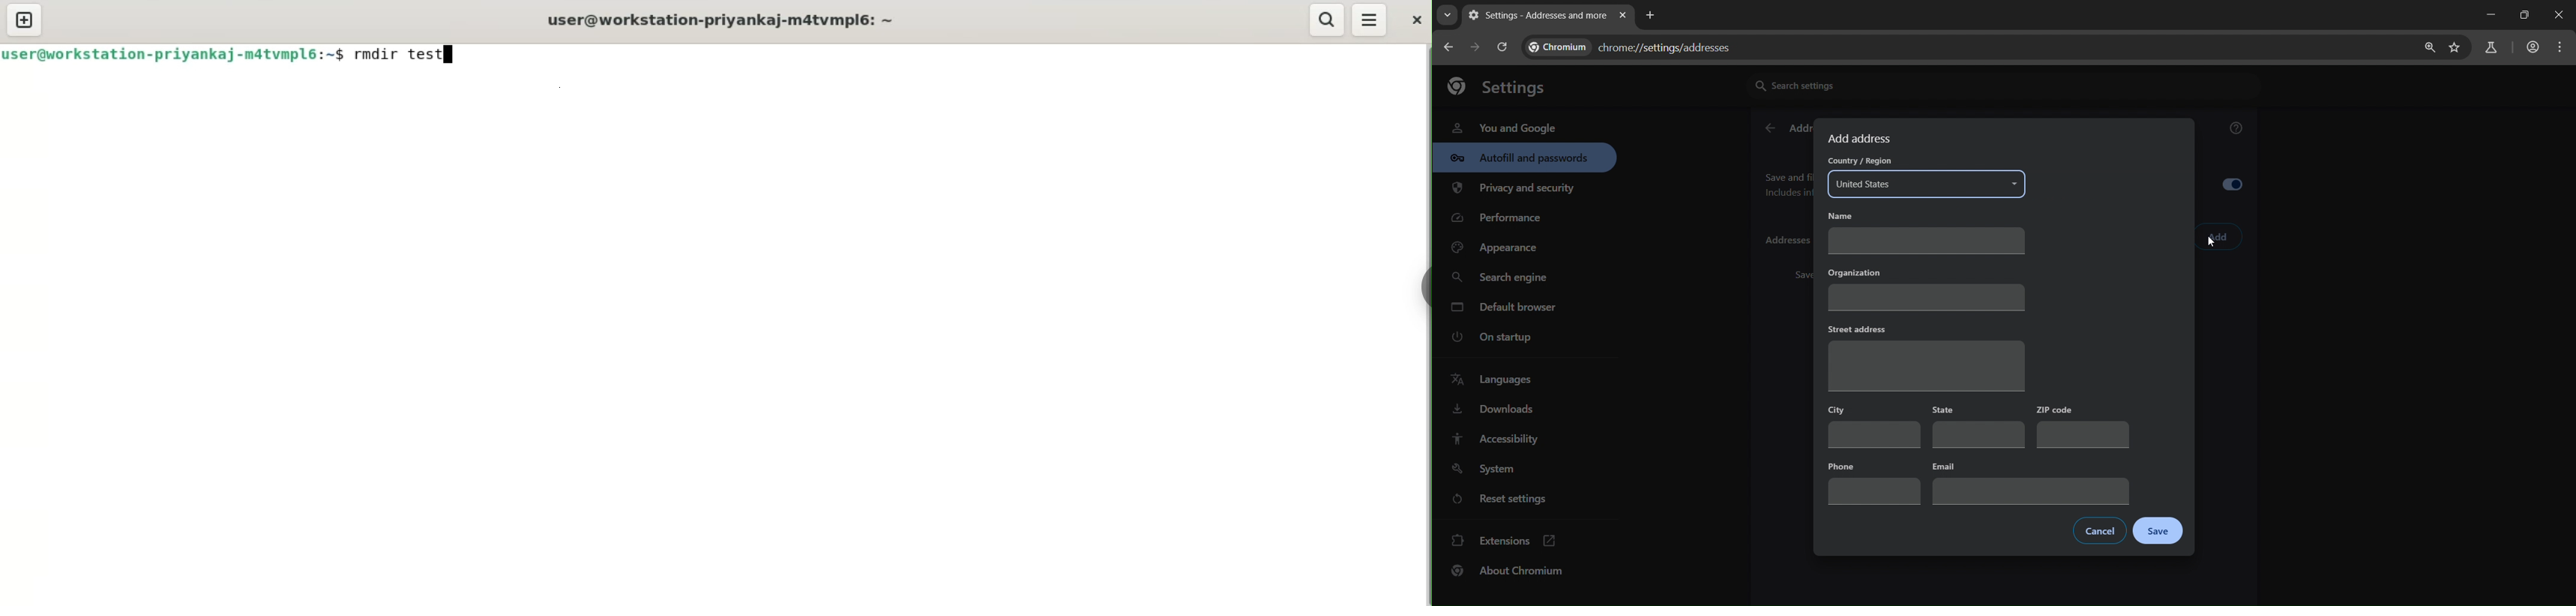  What do you see at coordinates (2427, 48) in the screenshot?
I see `zoom` at bounding box center [2427, 48].